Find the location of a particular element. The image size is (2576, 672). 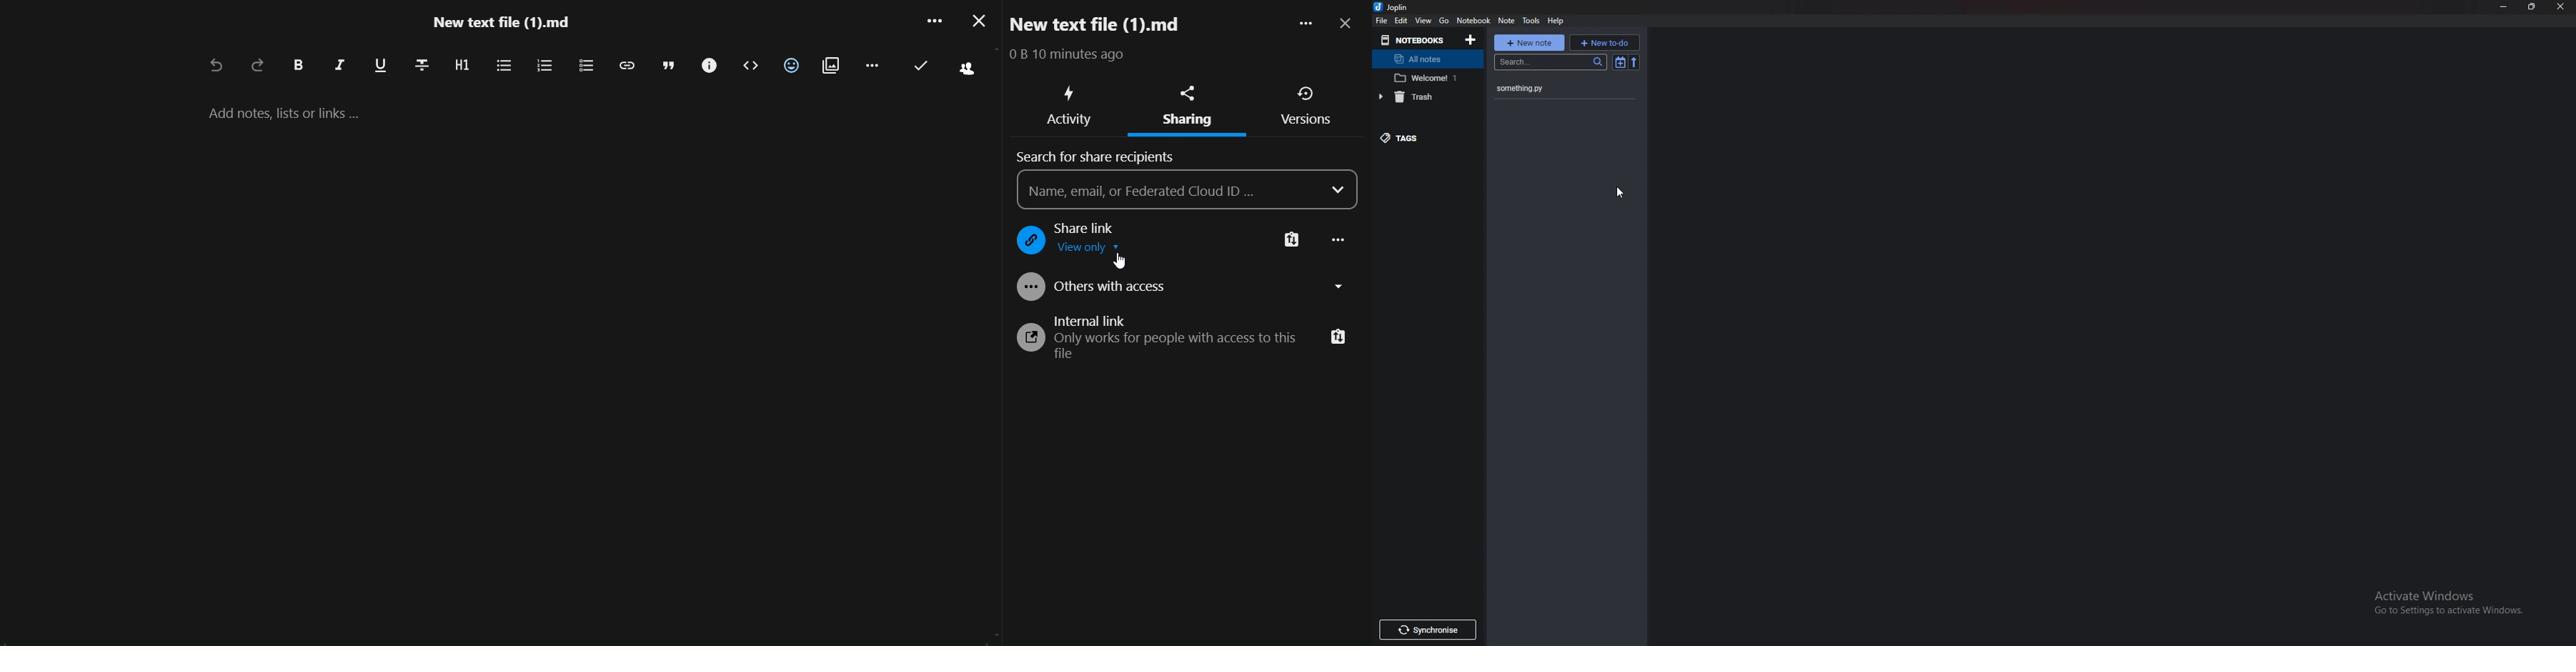

Close is located at coordinates (2557, 7).